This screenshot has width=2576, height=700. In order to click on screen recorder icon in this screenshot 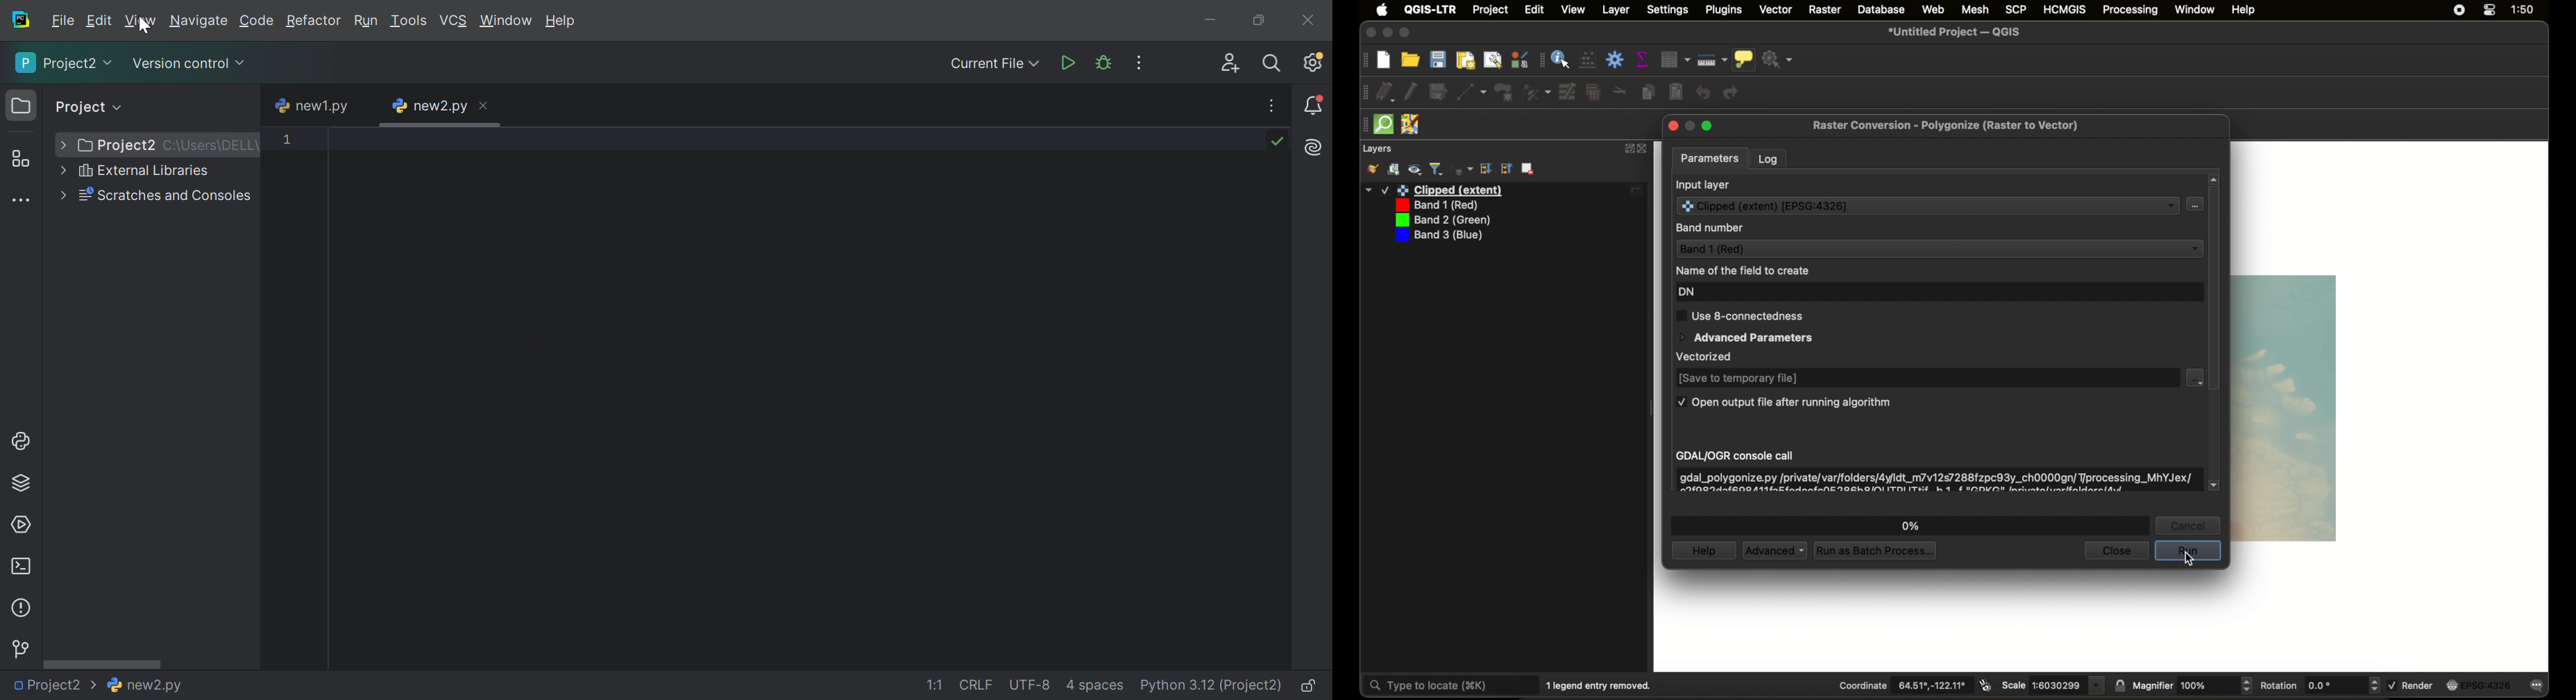, I will do `click(2459, 10)`.